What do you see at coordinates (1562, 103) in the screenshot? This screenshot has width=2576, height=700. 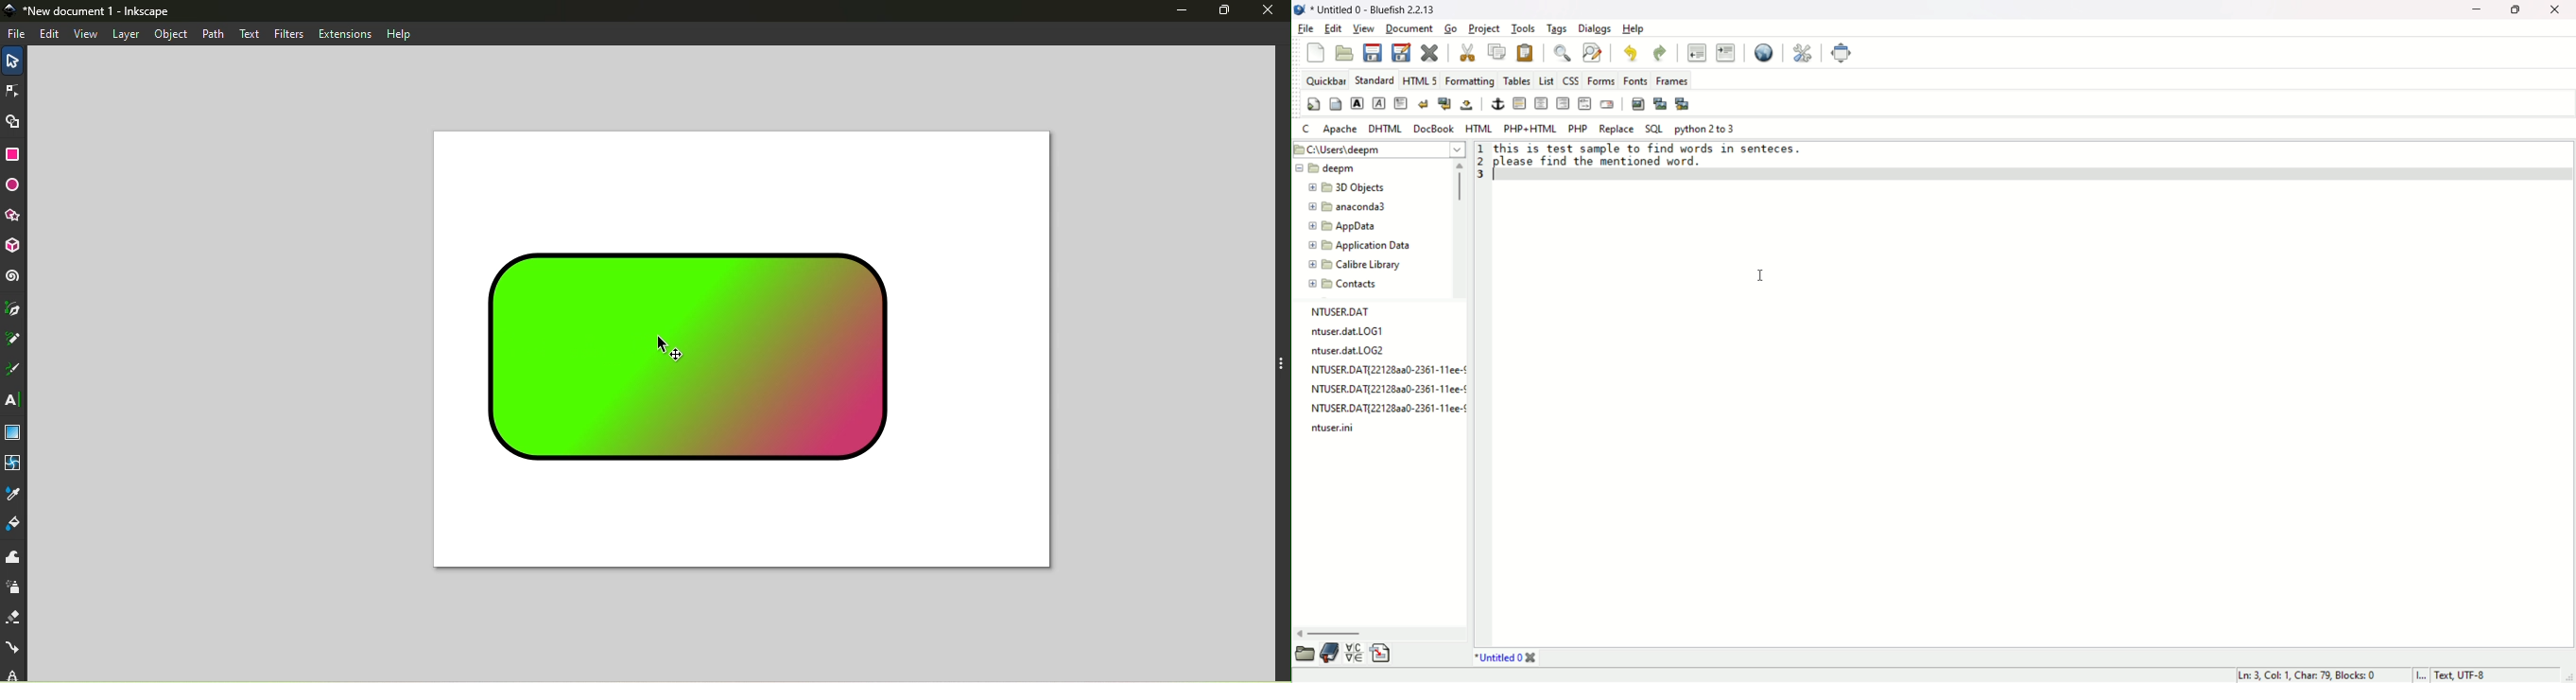 I see `right justify` at bounding box center [1562, 103].